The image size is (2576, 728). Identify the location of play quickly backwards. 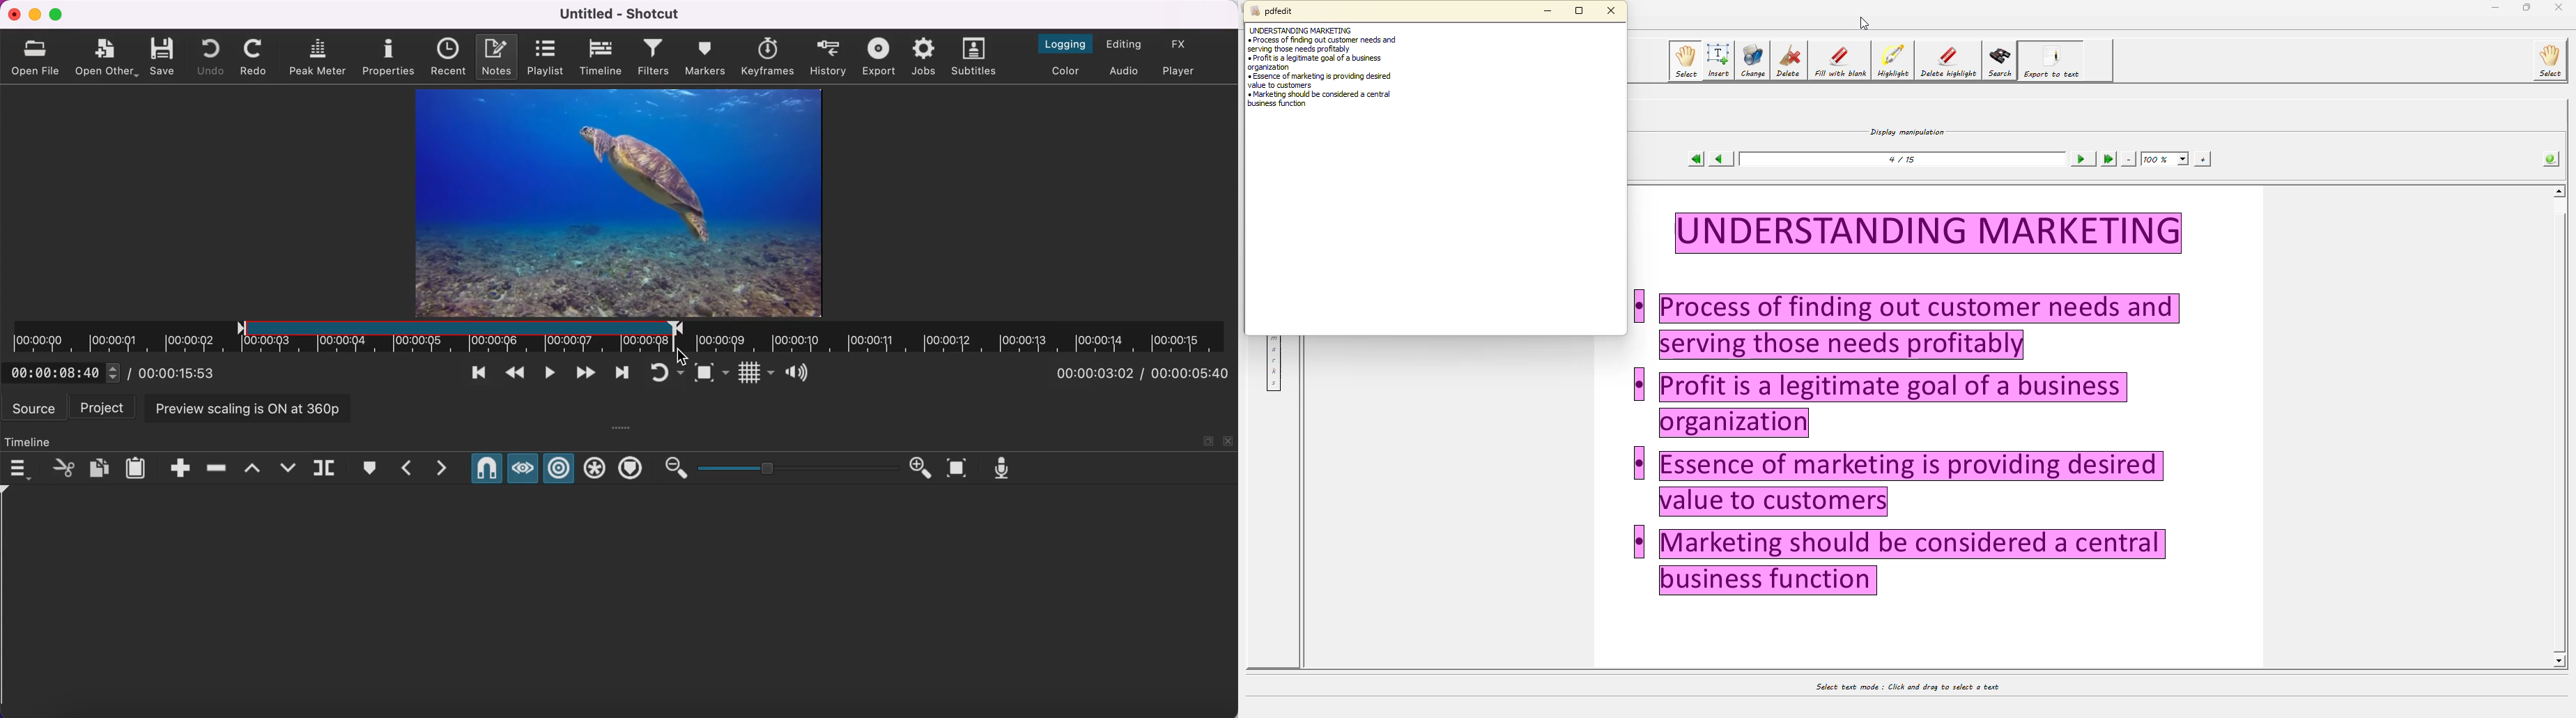
(514, 374).